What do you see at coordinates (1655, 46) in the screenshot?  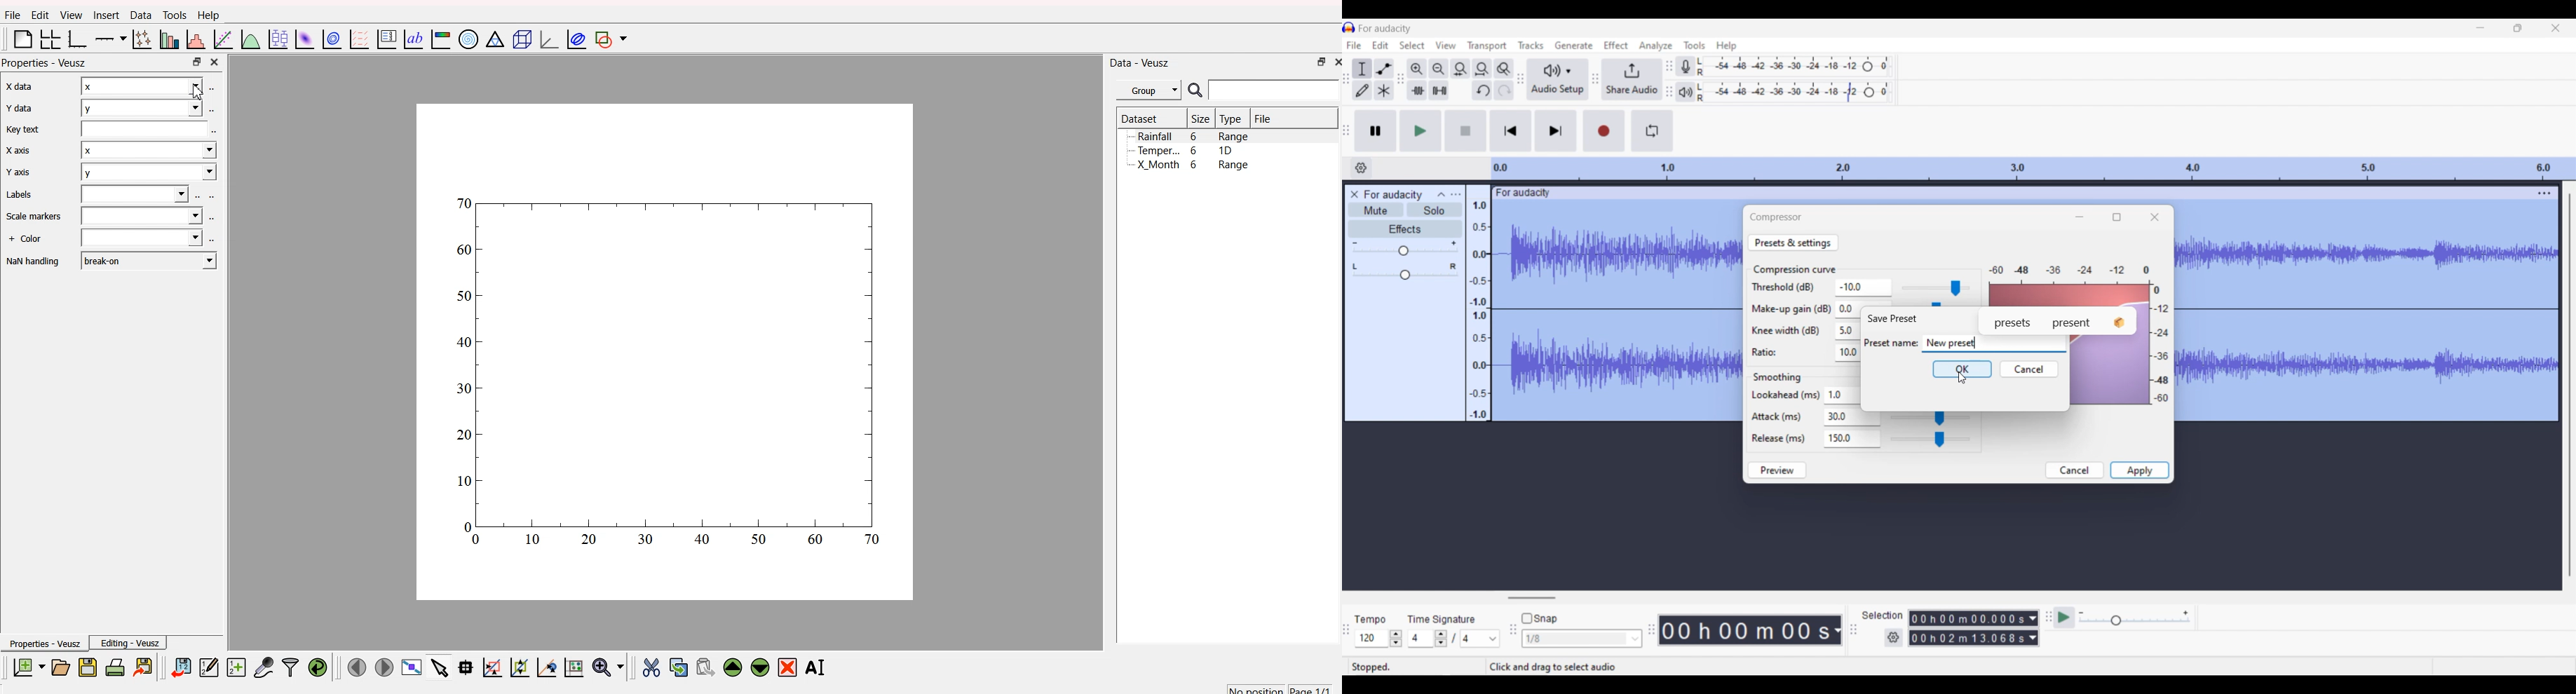 I see `Analyze` at bounding box center [1655, 46].